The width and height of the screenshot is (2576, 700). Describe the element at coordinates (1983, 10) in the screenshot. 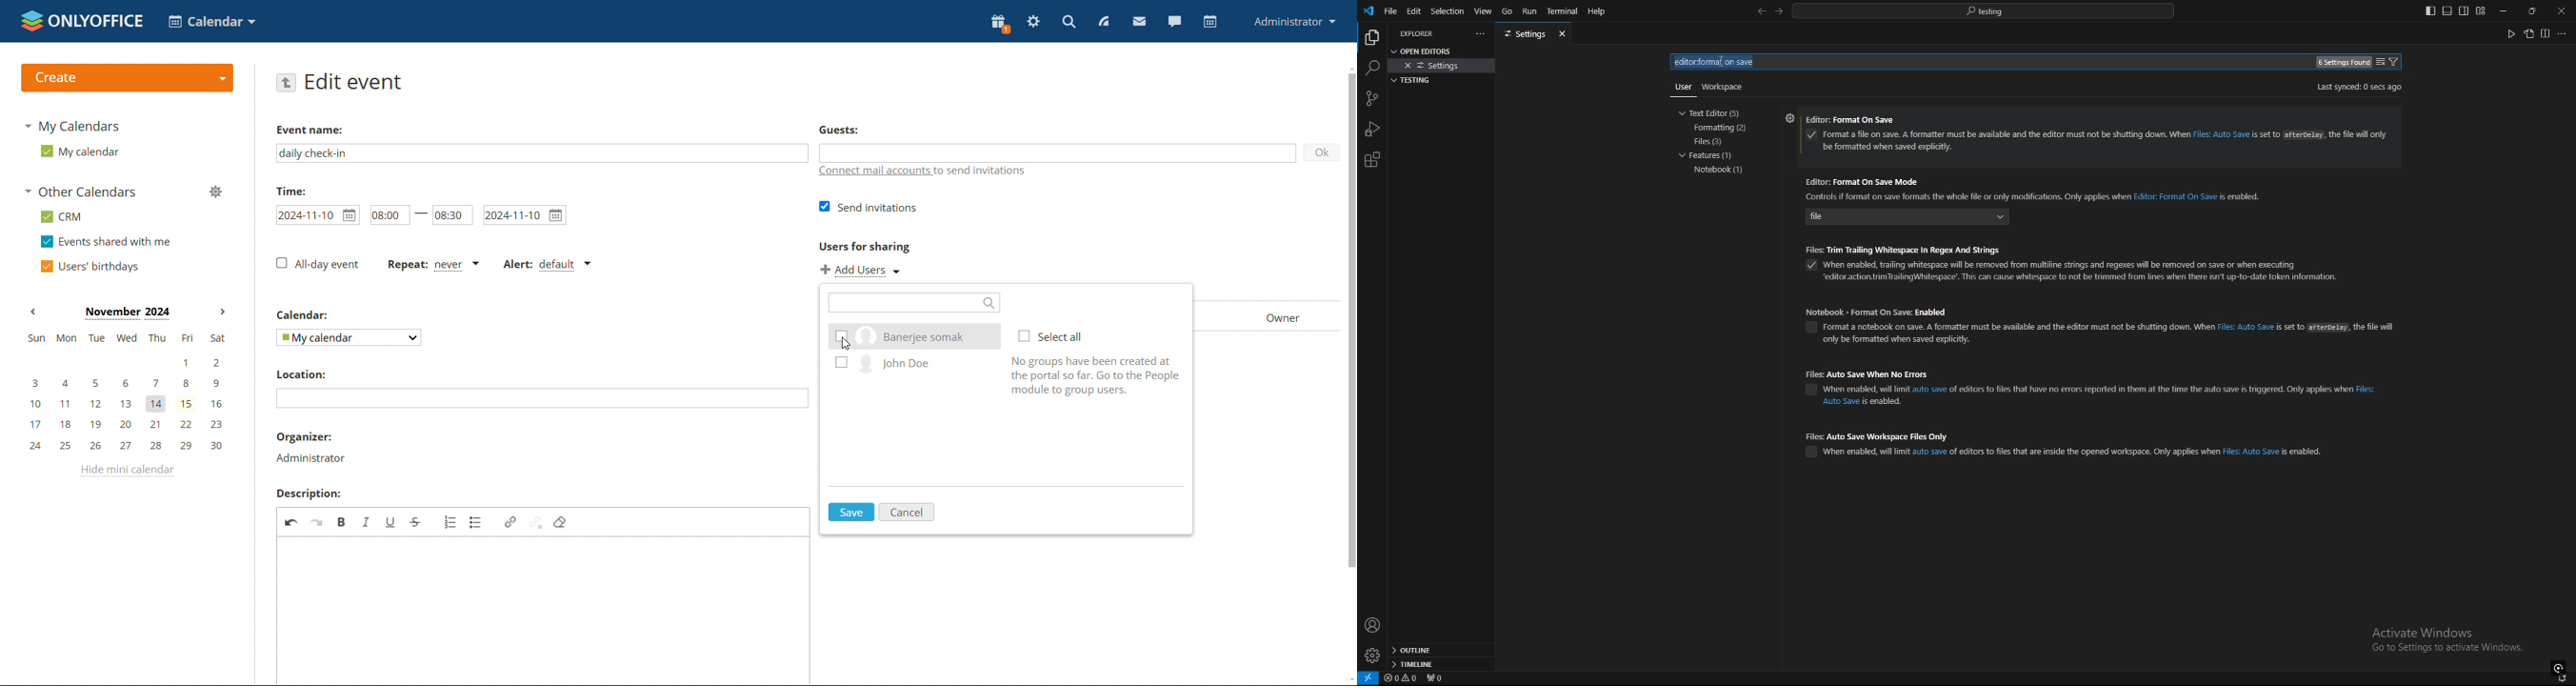

I see `search bar` at that location.